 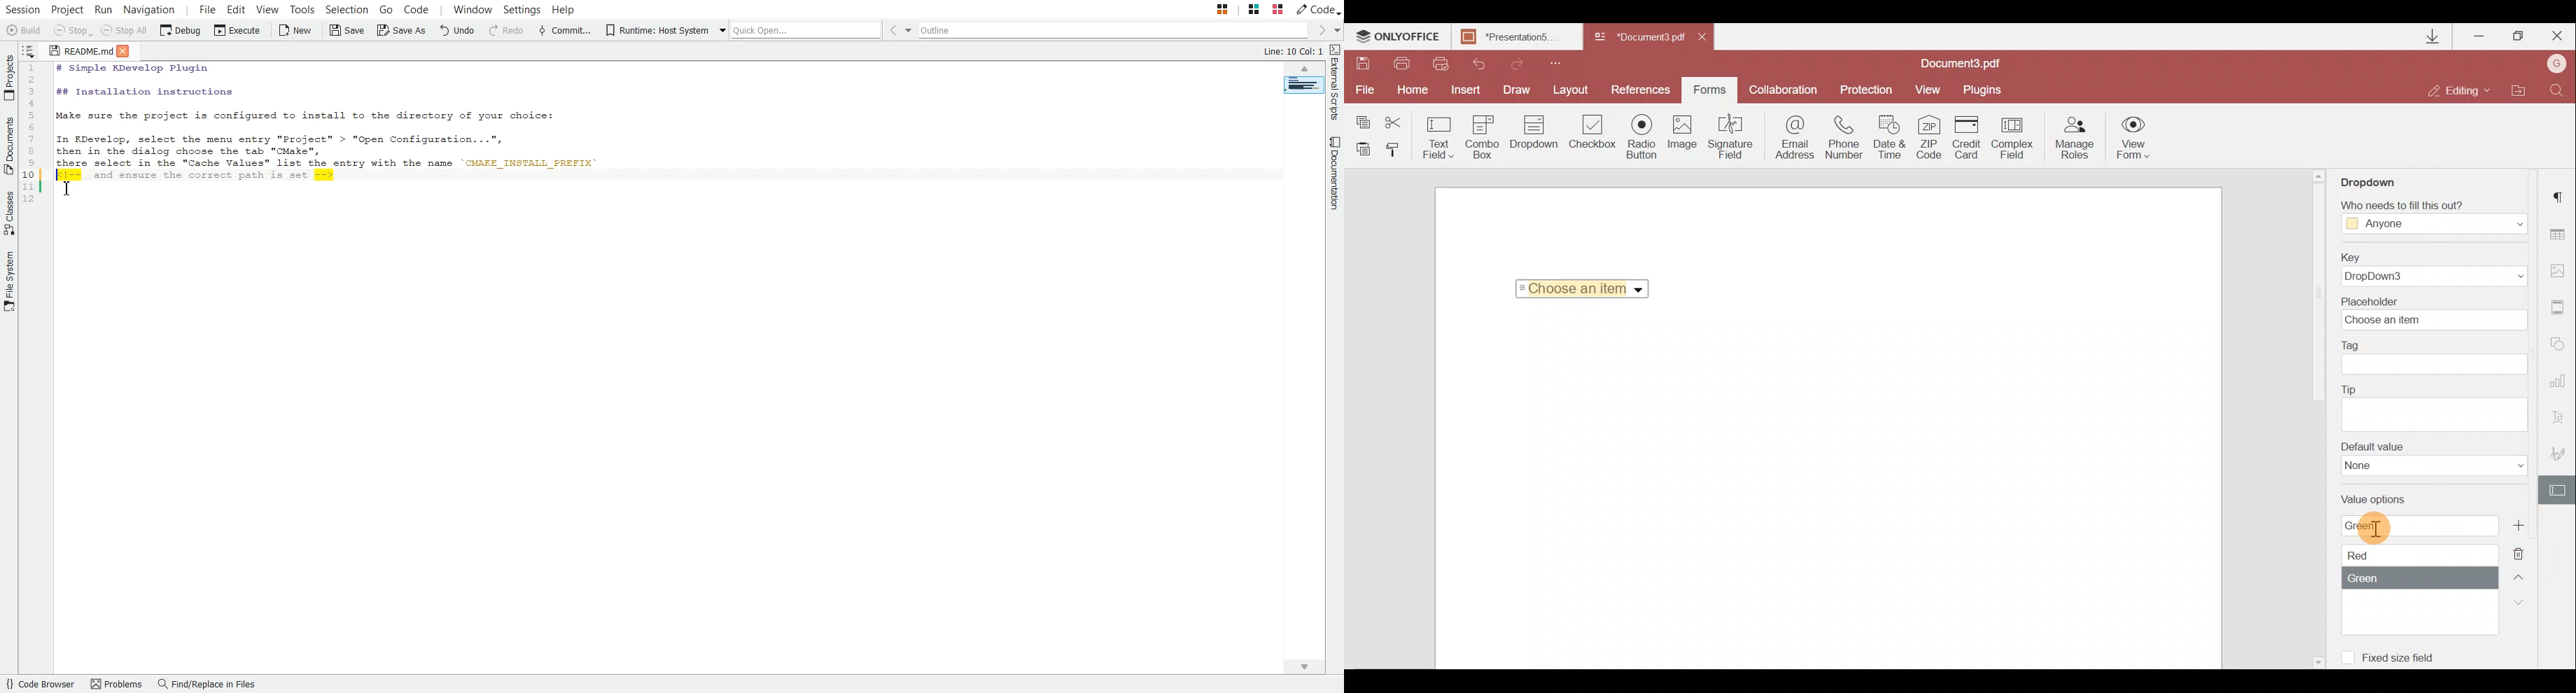 I want to click on Quick Open, so click(x=802, y=29).